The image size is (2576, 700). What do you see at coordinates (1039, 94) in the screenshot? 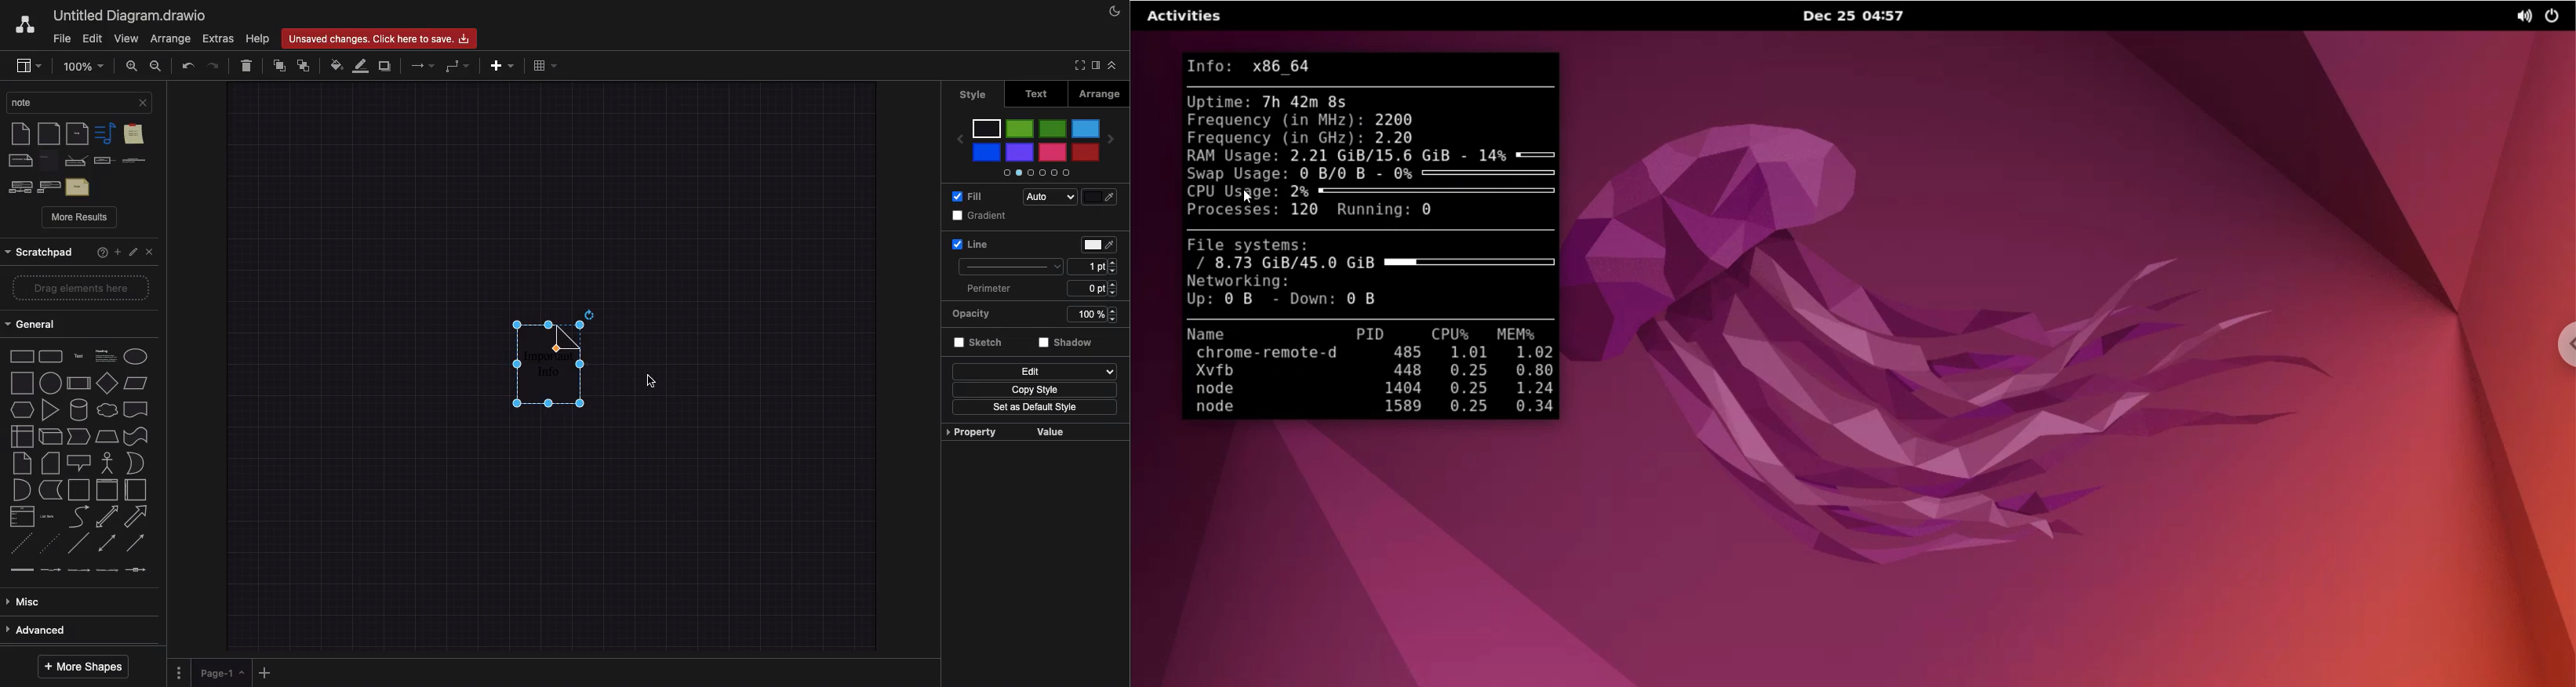
I see `Text` at bounding box center [1039, 94].